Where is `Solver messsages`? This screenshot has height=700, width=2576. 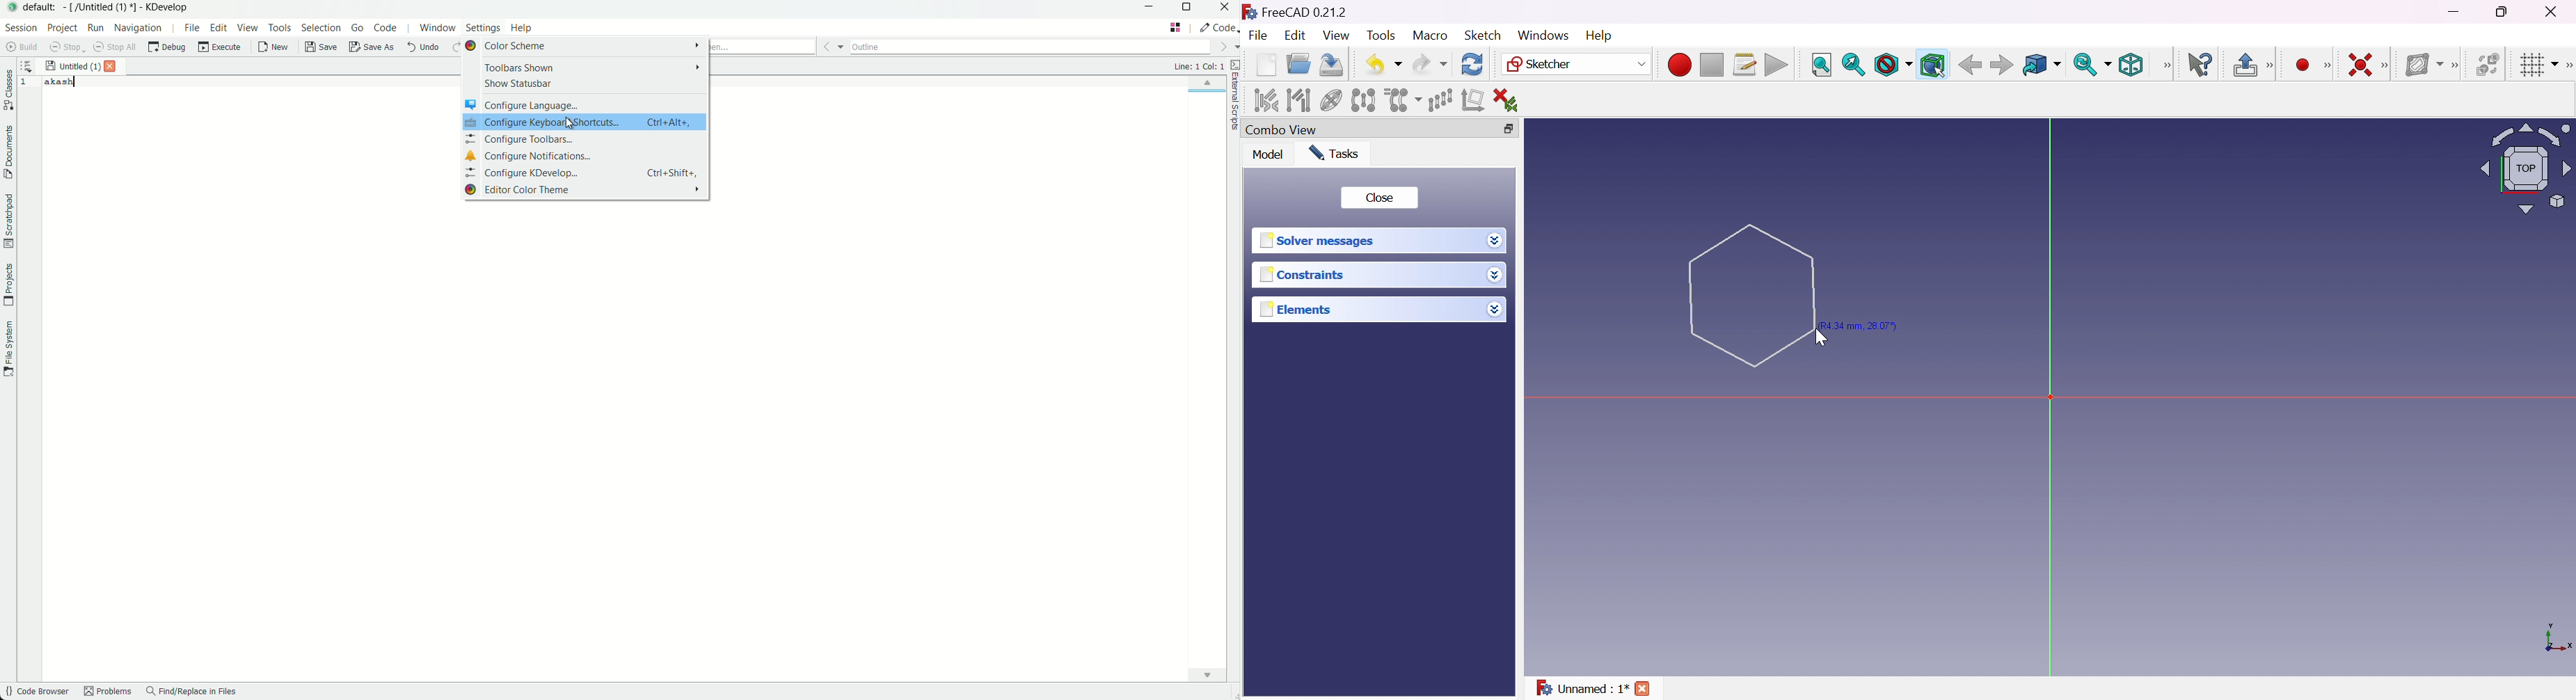 Solver messsages is located at coordinates (1320, 241).